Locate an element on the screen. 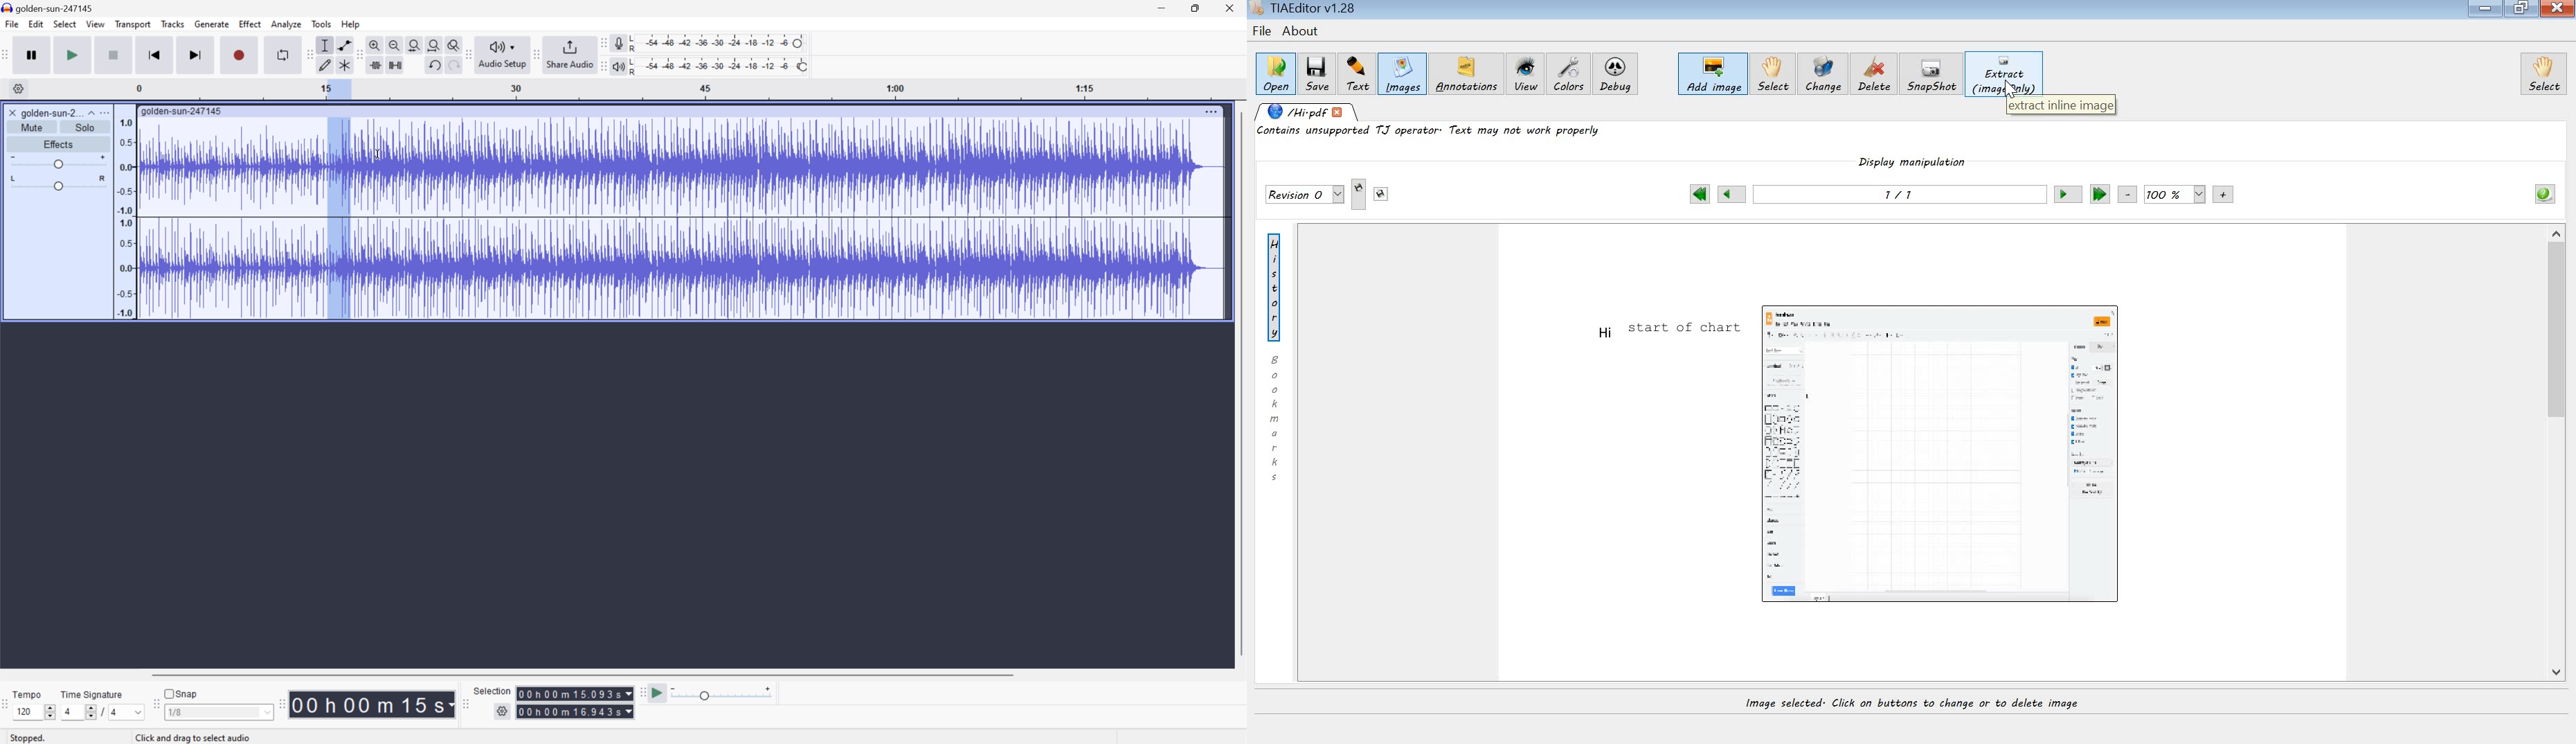 The width and height of the screenshot is (2576, 756). Play is located at coordinates (74, 55).